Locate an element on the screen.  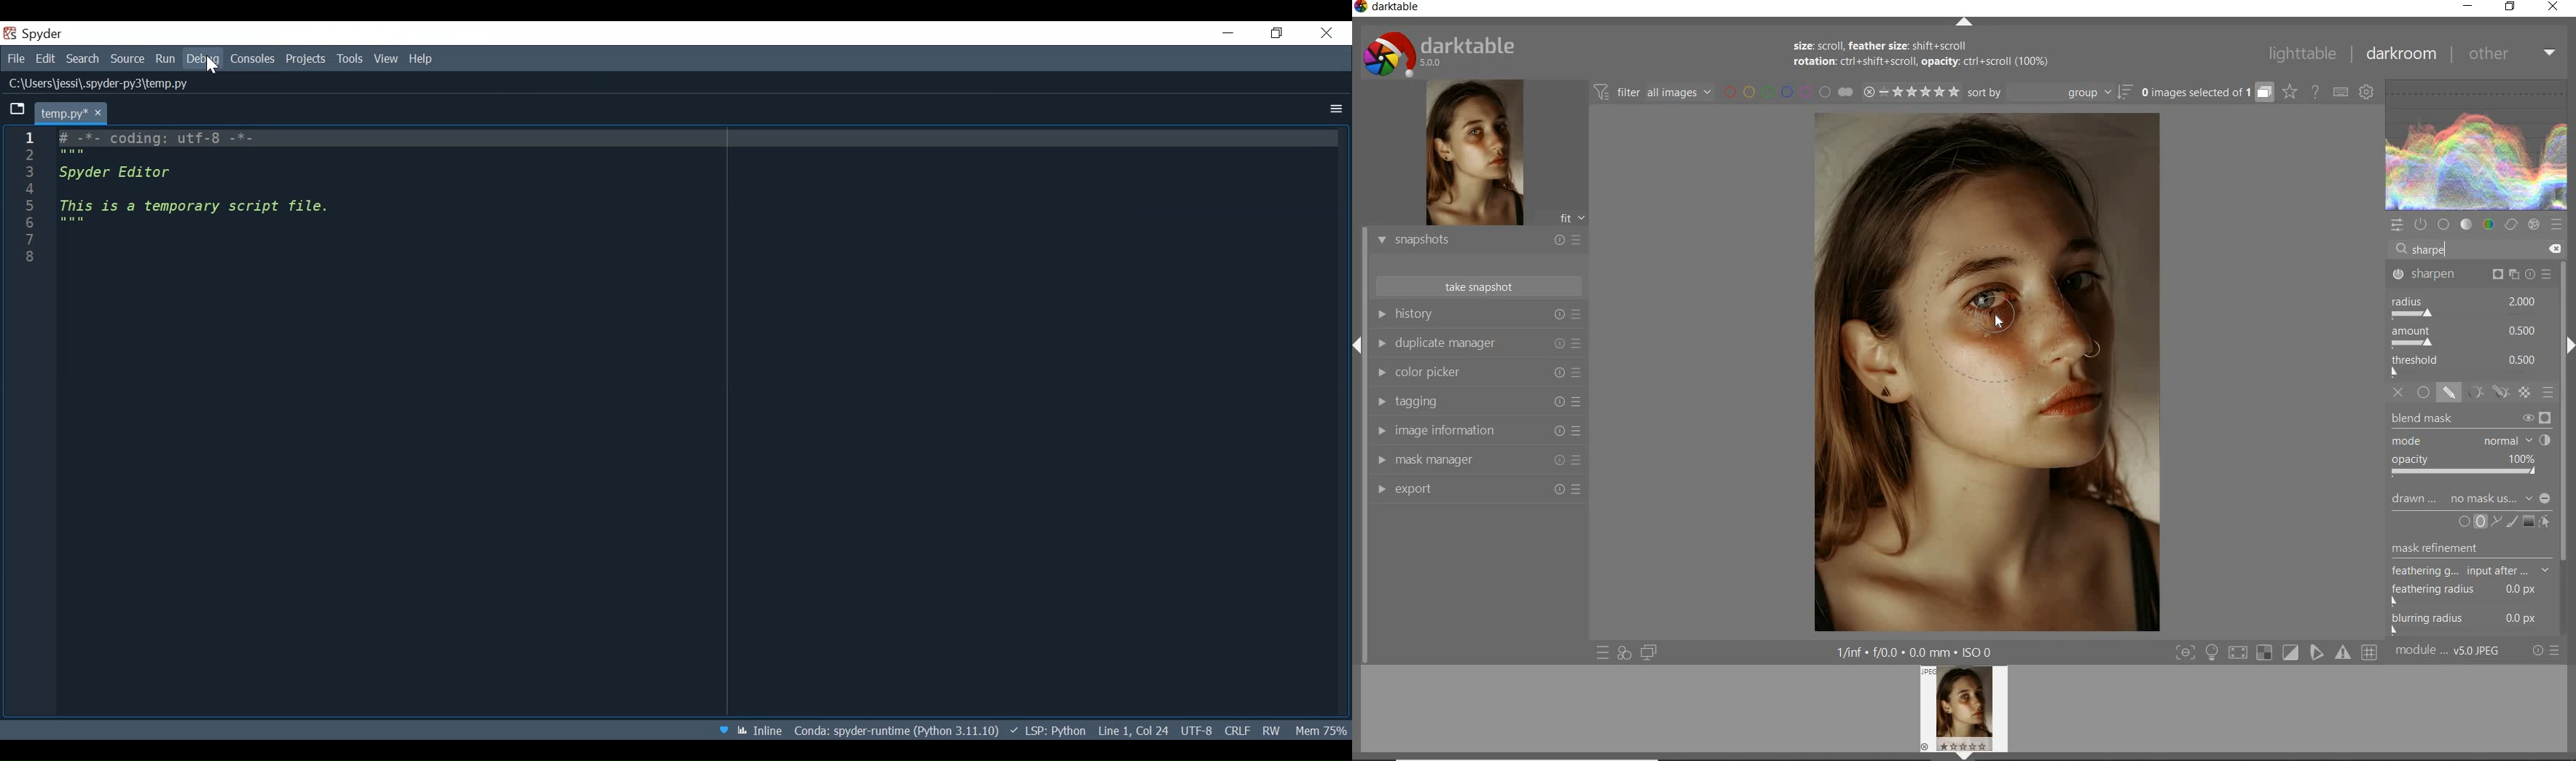
1 2 3 4 5 6 7 8  is located at coordinates (22, 204).